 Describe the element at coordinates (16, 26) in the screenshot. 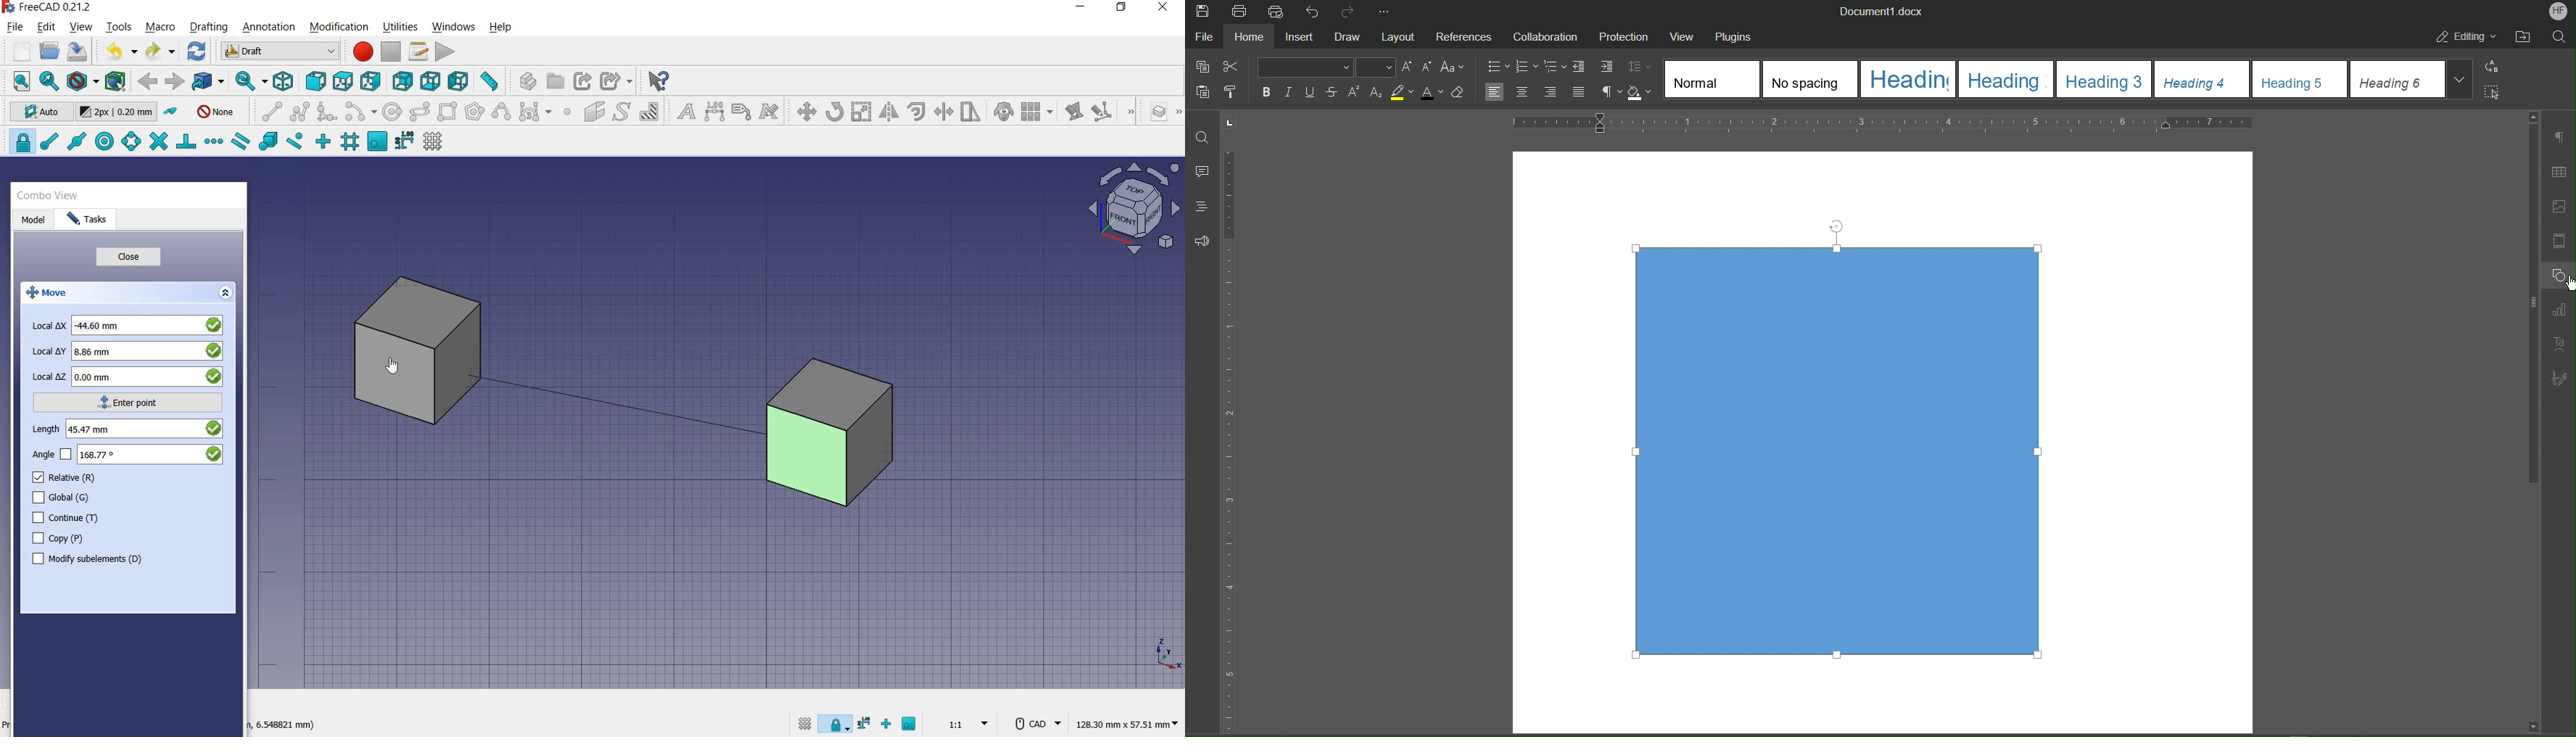

I see `file` at that location.